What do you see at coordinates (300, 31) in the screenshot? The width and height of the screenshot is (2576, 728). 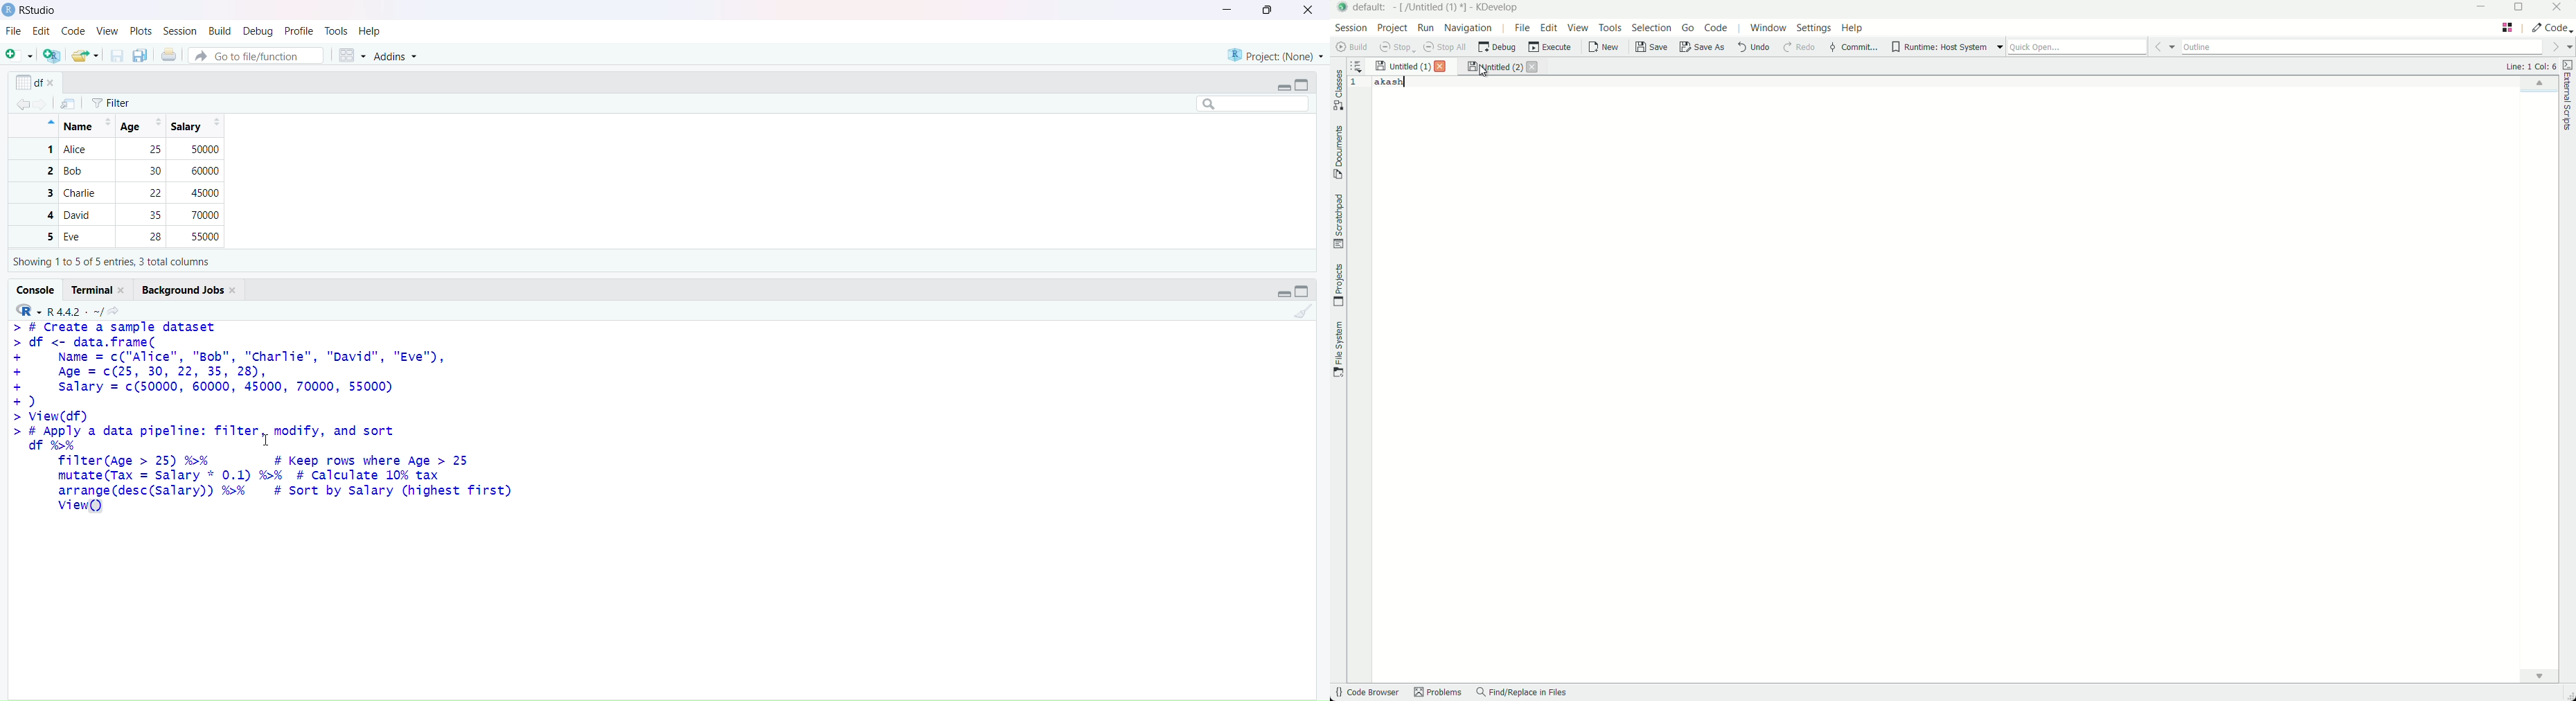 I see `profile` at bounding box center [300, 31].